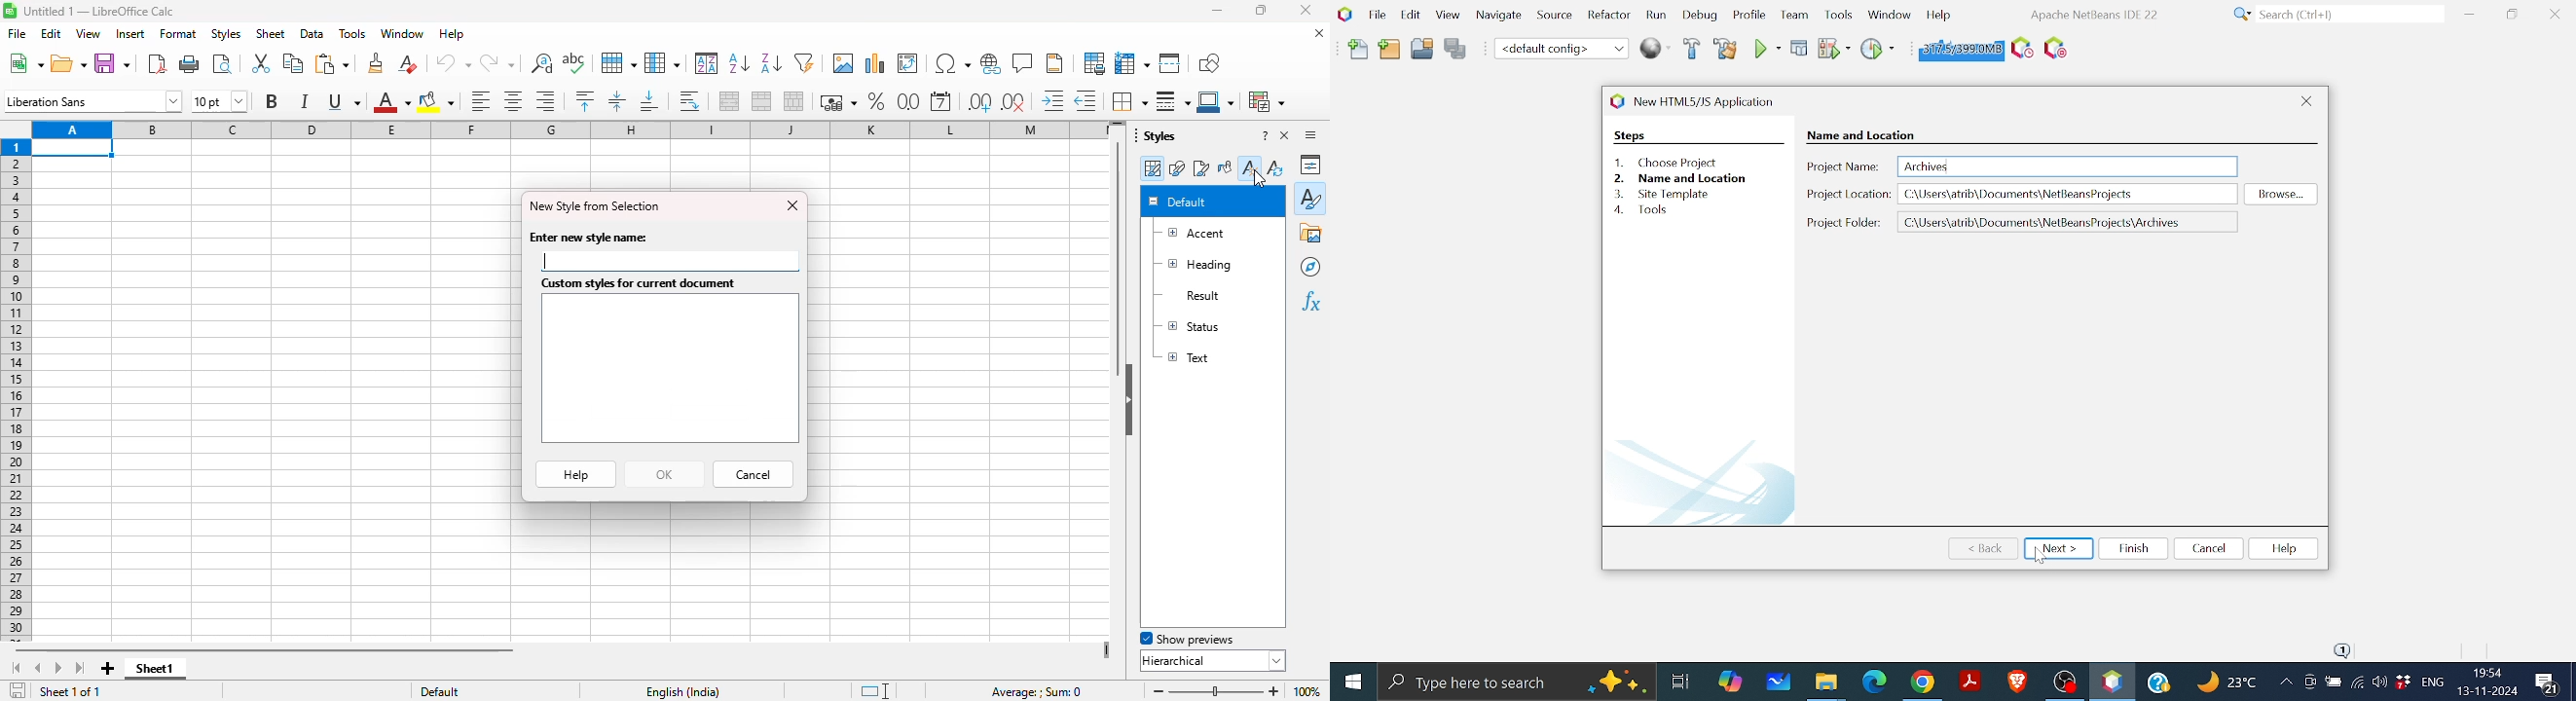  Describe the element at coordinates (542, 63) in the screenshot. I see `find and replace` at that location.